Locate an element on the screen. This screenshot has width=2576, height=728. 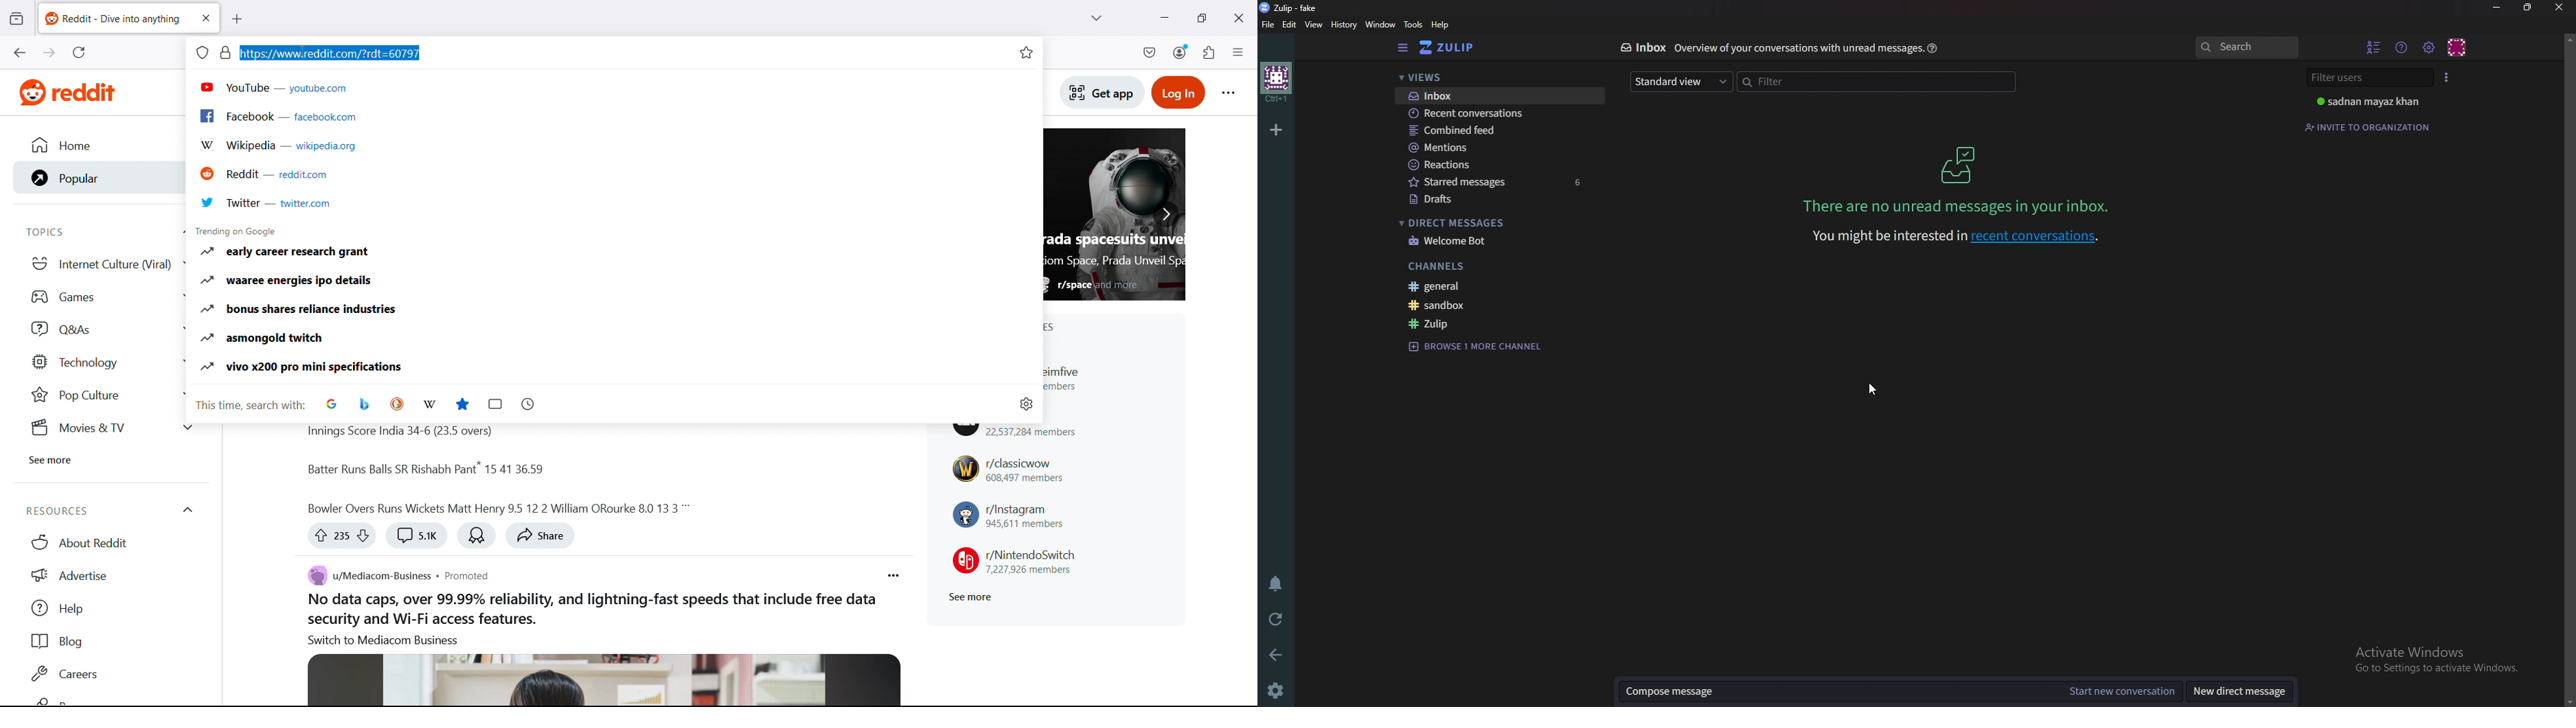
URL selected is located at coordinates (330, 52).